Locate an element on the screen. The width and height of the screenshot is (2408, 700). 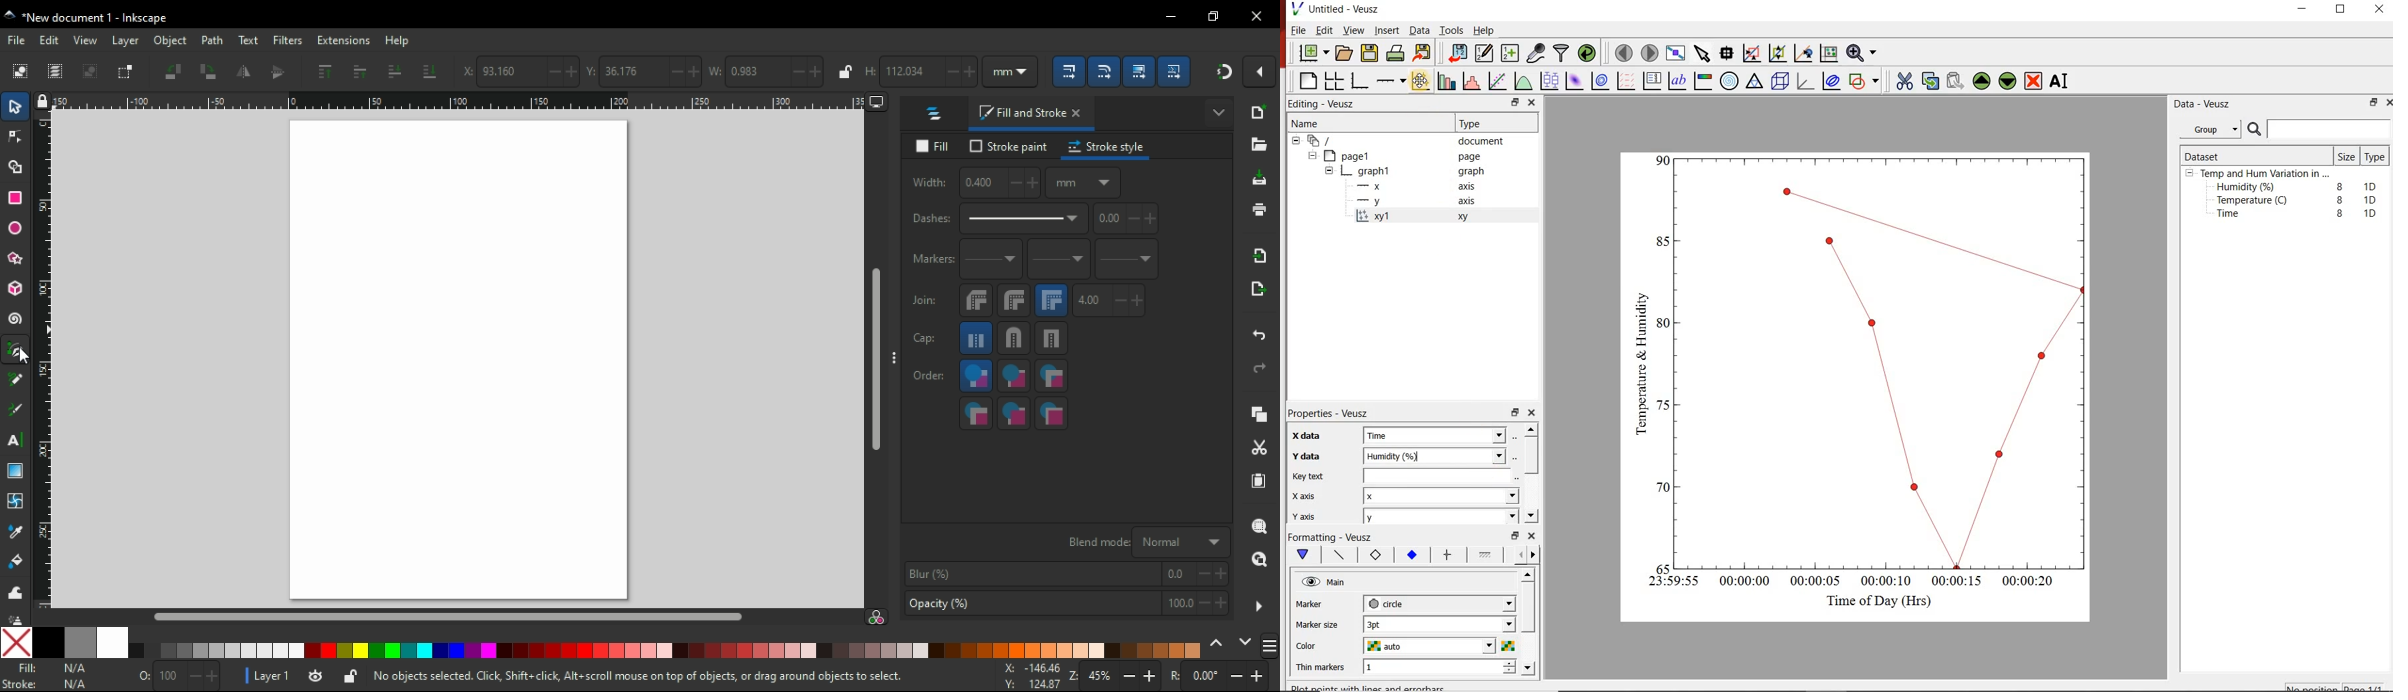
file is located at coordinates (18, 40).